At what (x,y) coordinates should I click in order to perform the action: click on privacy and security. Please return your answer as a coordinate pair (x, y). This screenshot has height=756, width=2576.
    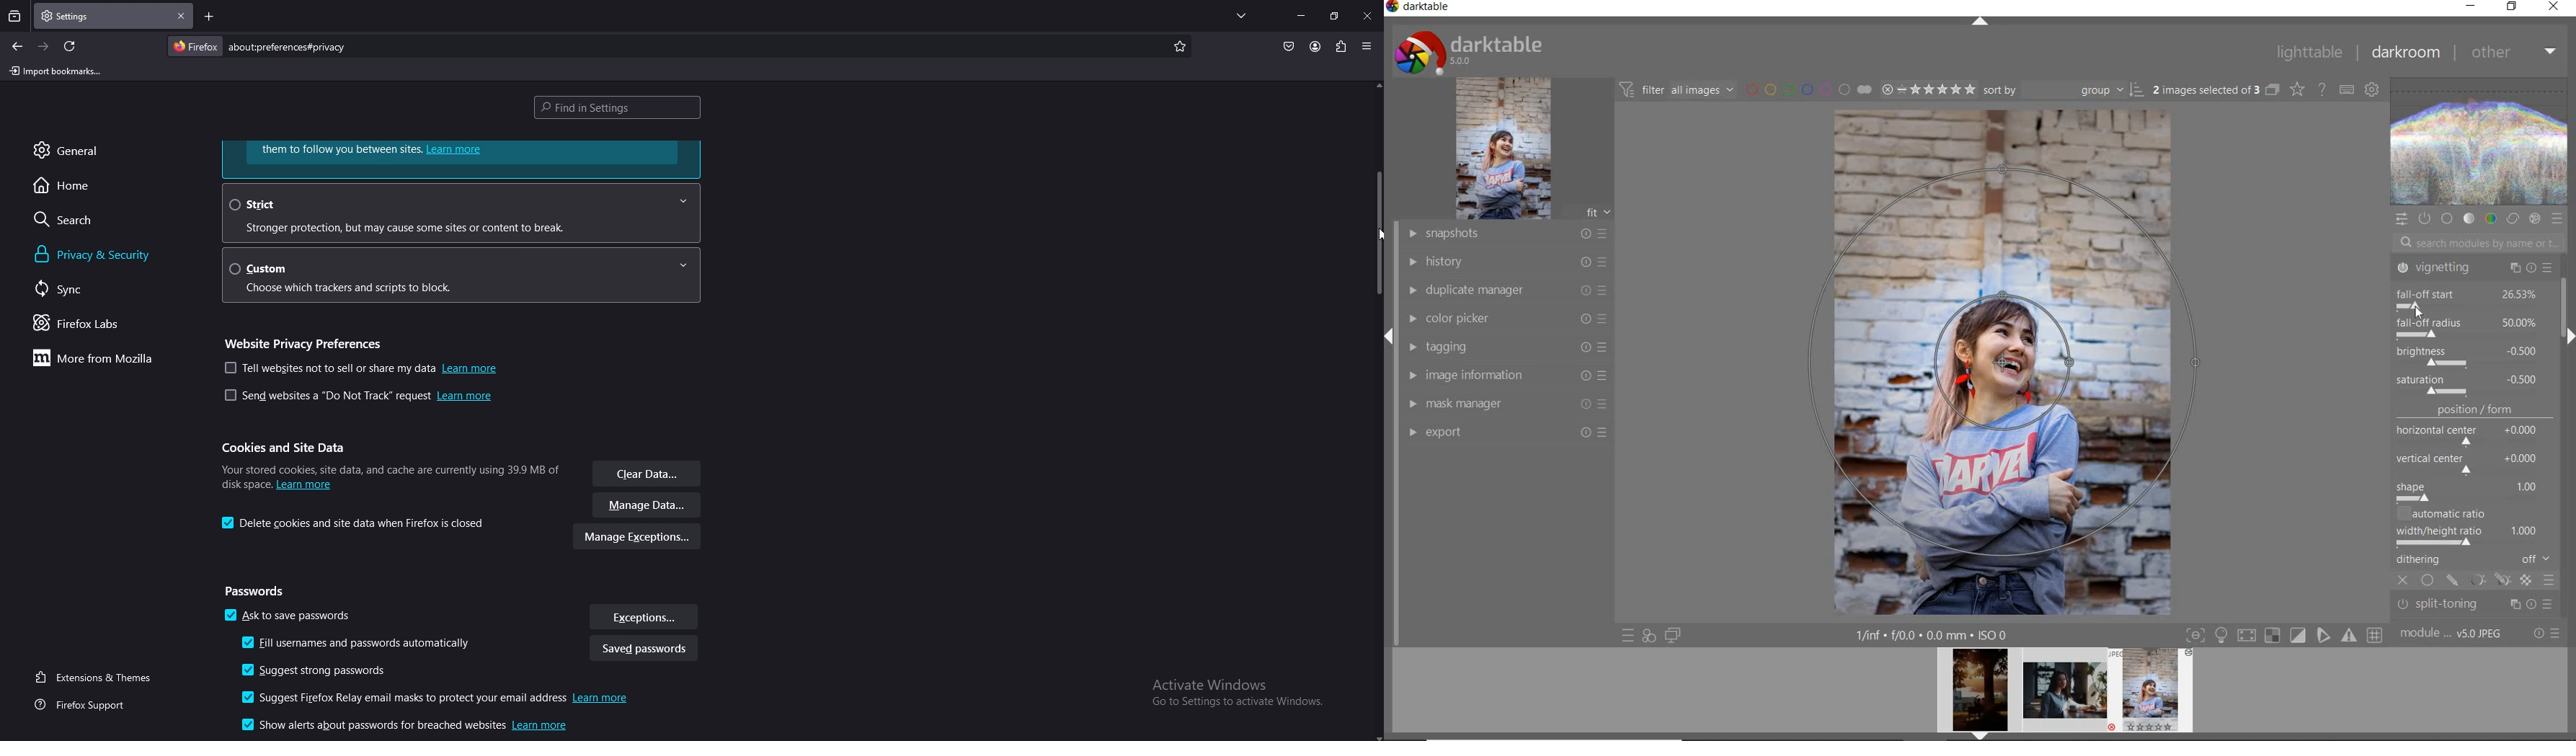
    Looking at the image, I should click on (117, 254).